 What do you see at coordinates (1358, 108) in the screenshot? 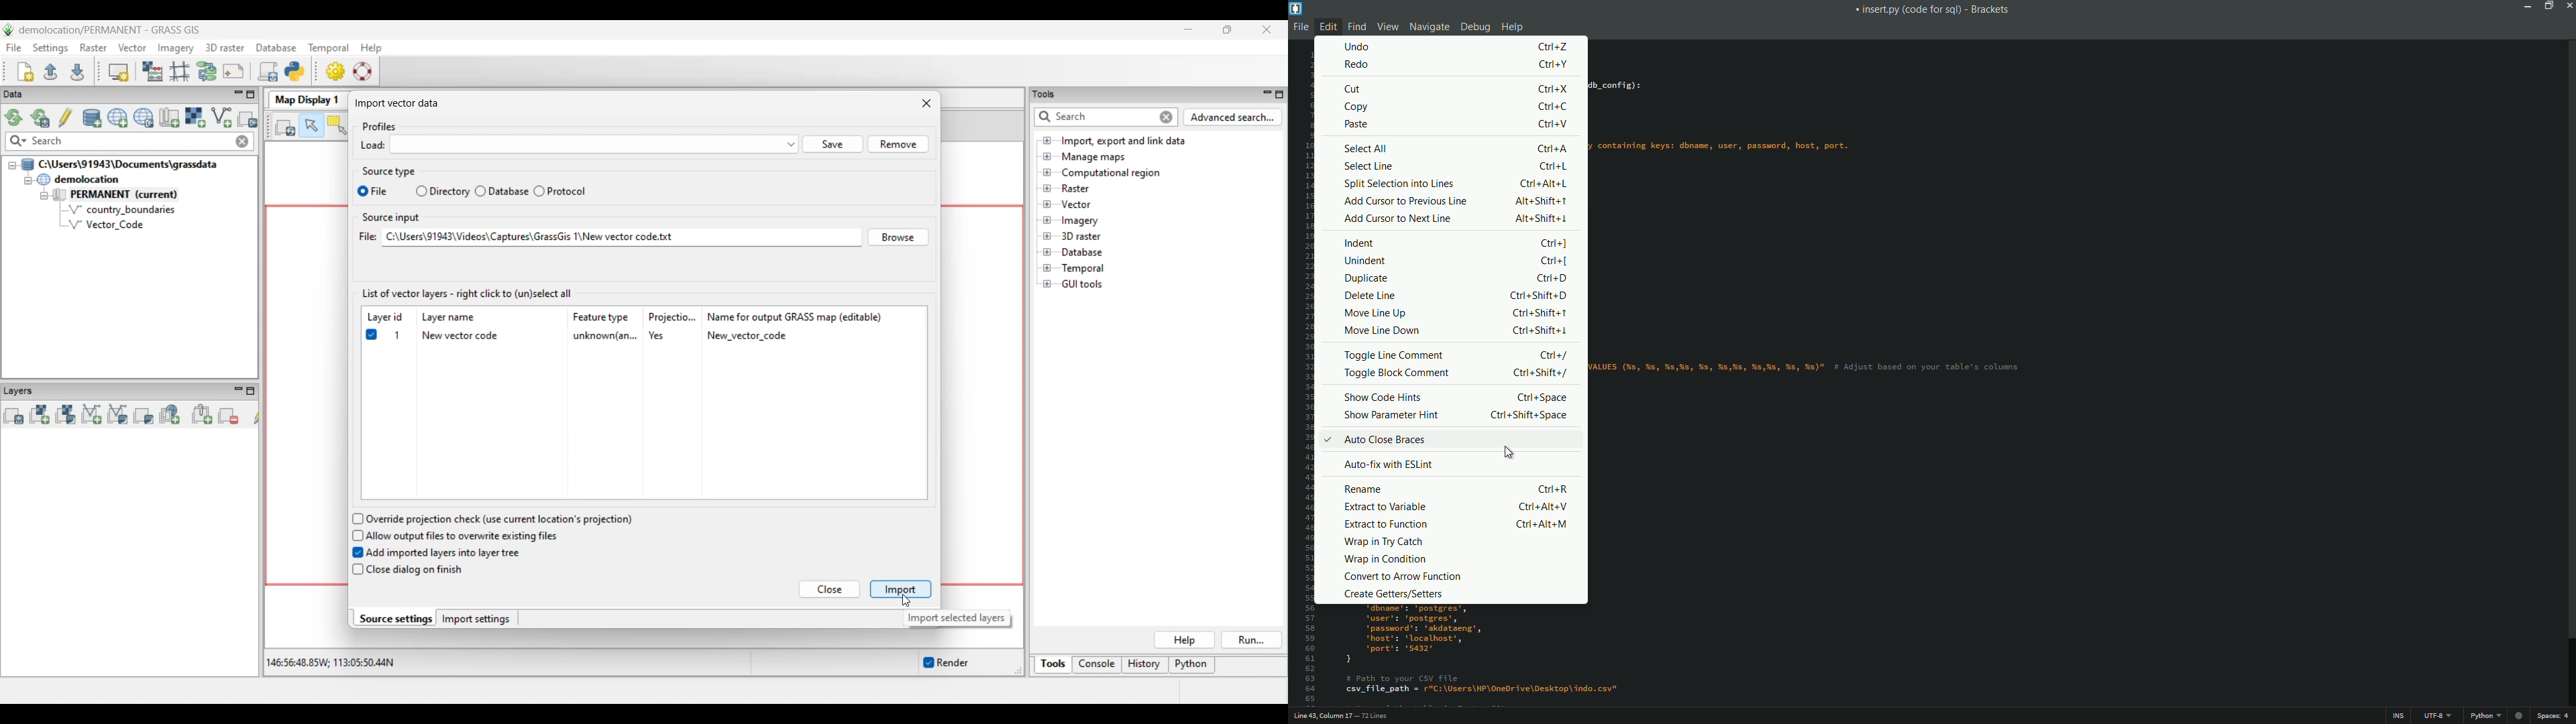
I see `copy` at bounding box center [1358, 108].